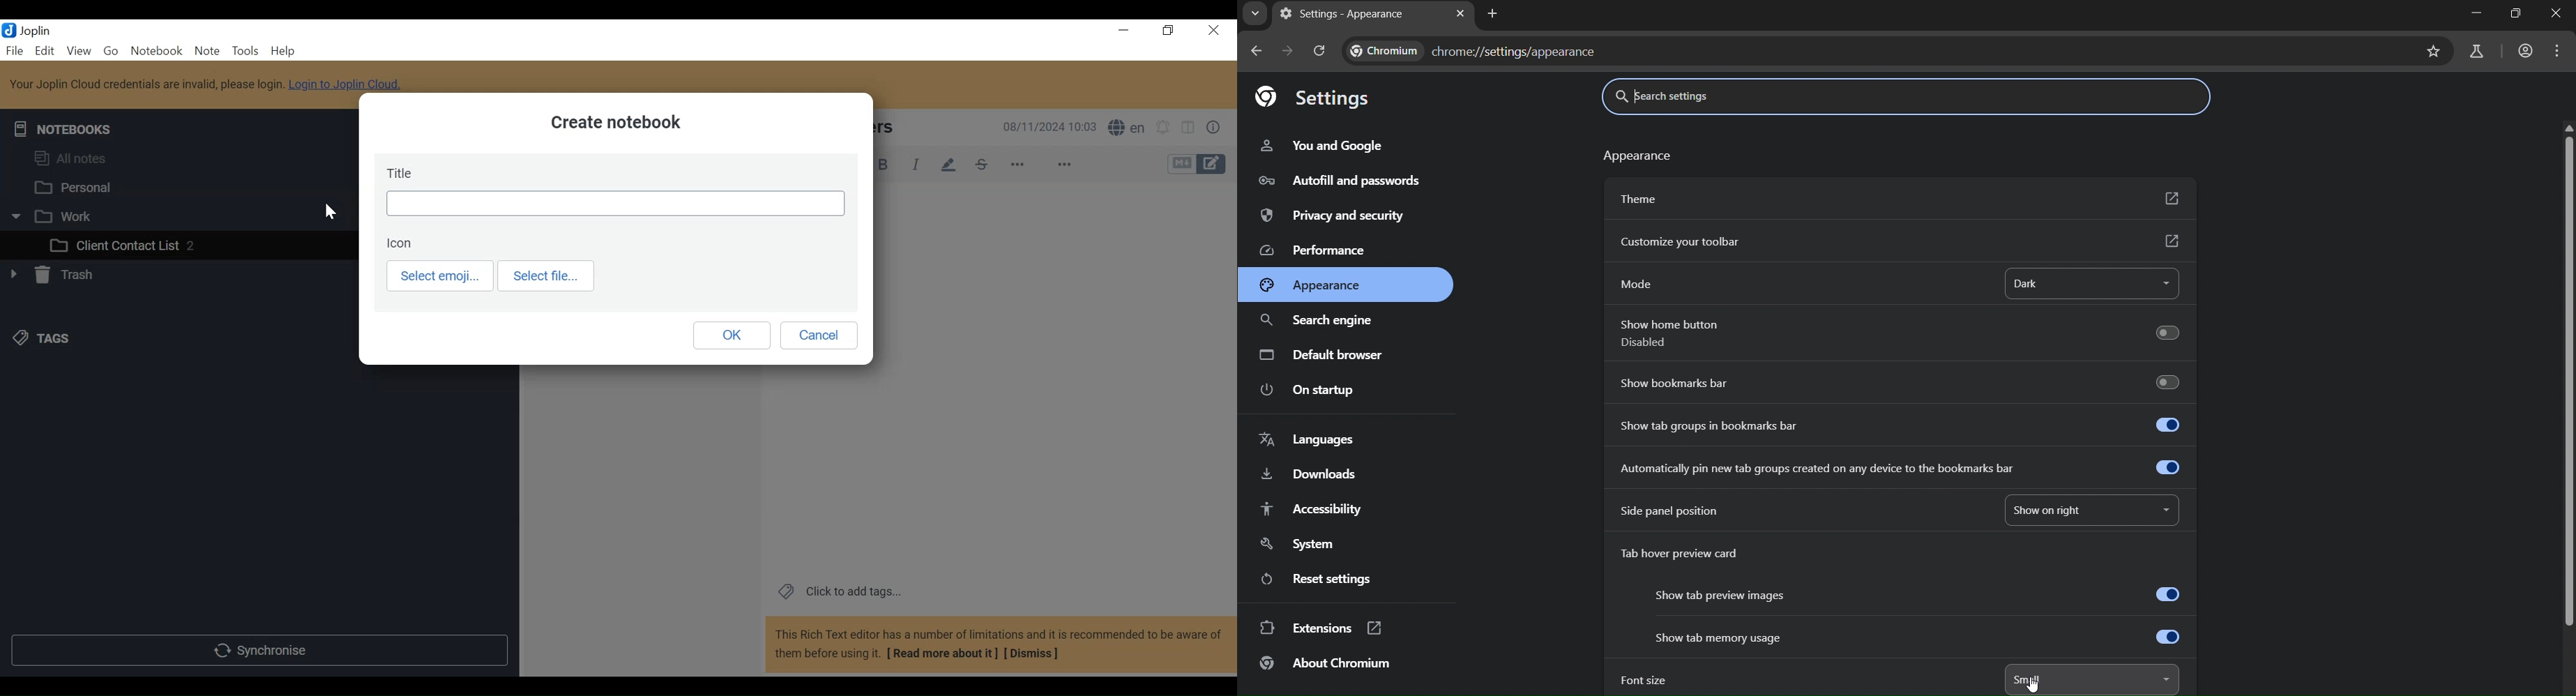 The image size is (2576, 700). I want to click on show tab memory usage, so click(1918, 638).